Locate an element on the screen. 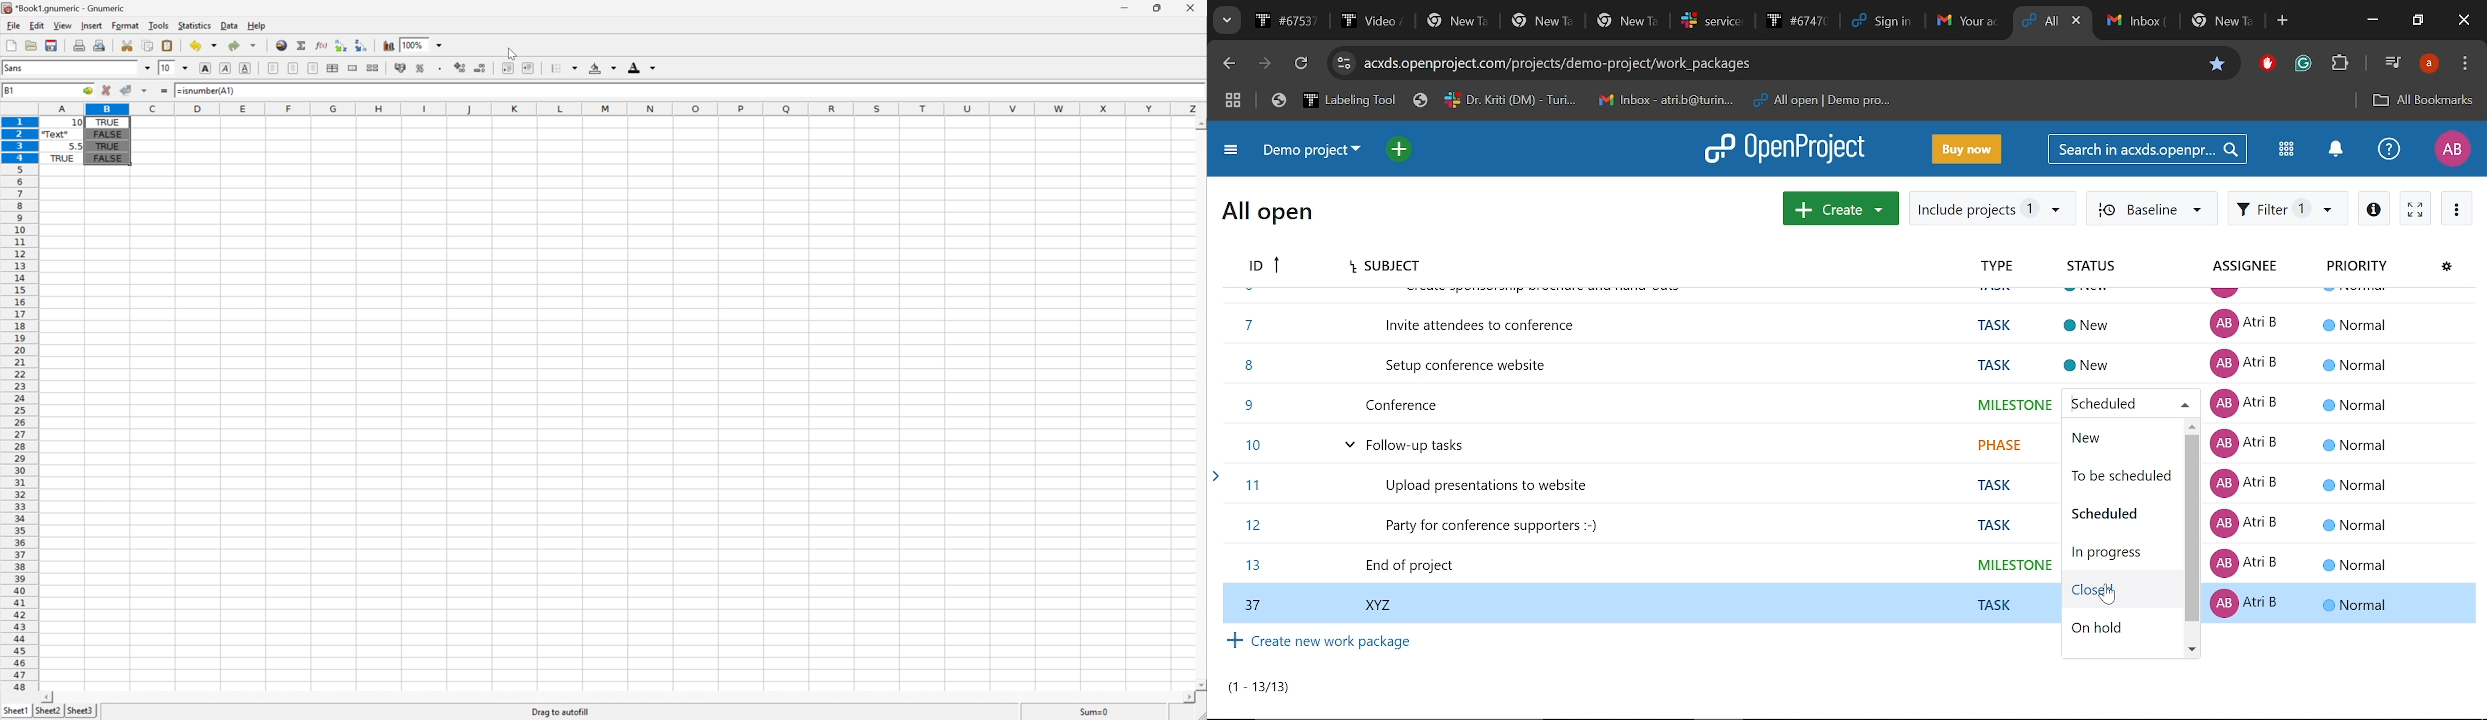  Tabs is located at coordinates (1627, 20).